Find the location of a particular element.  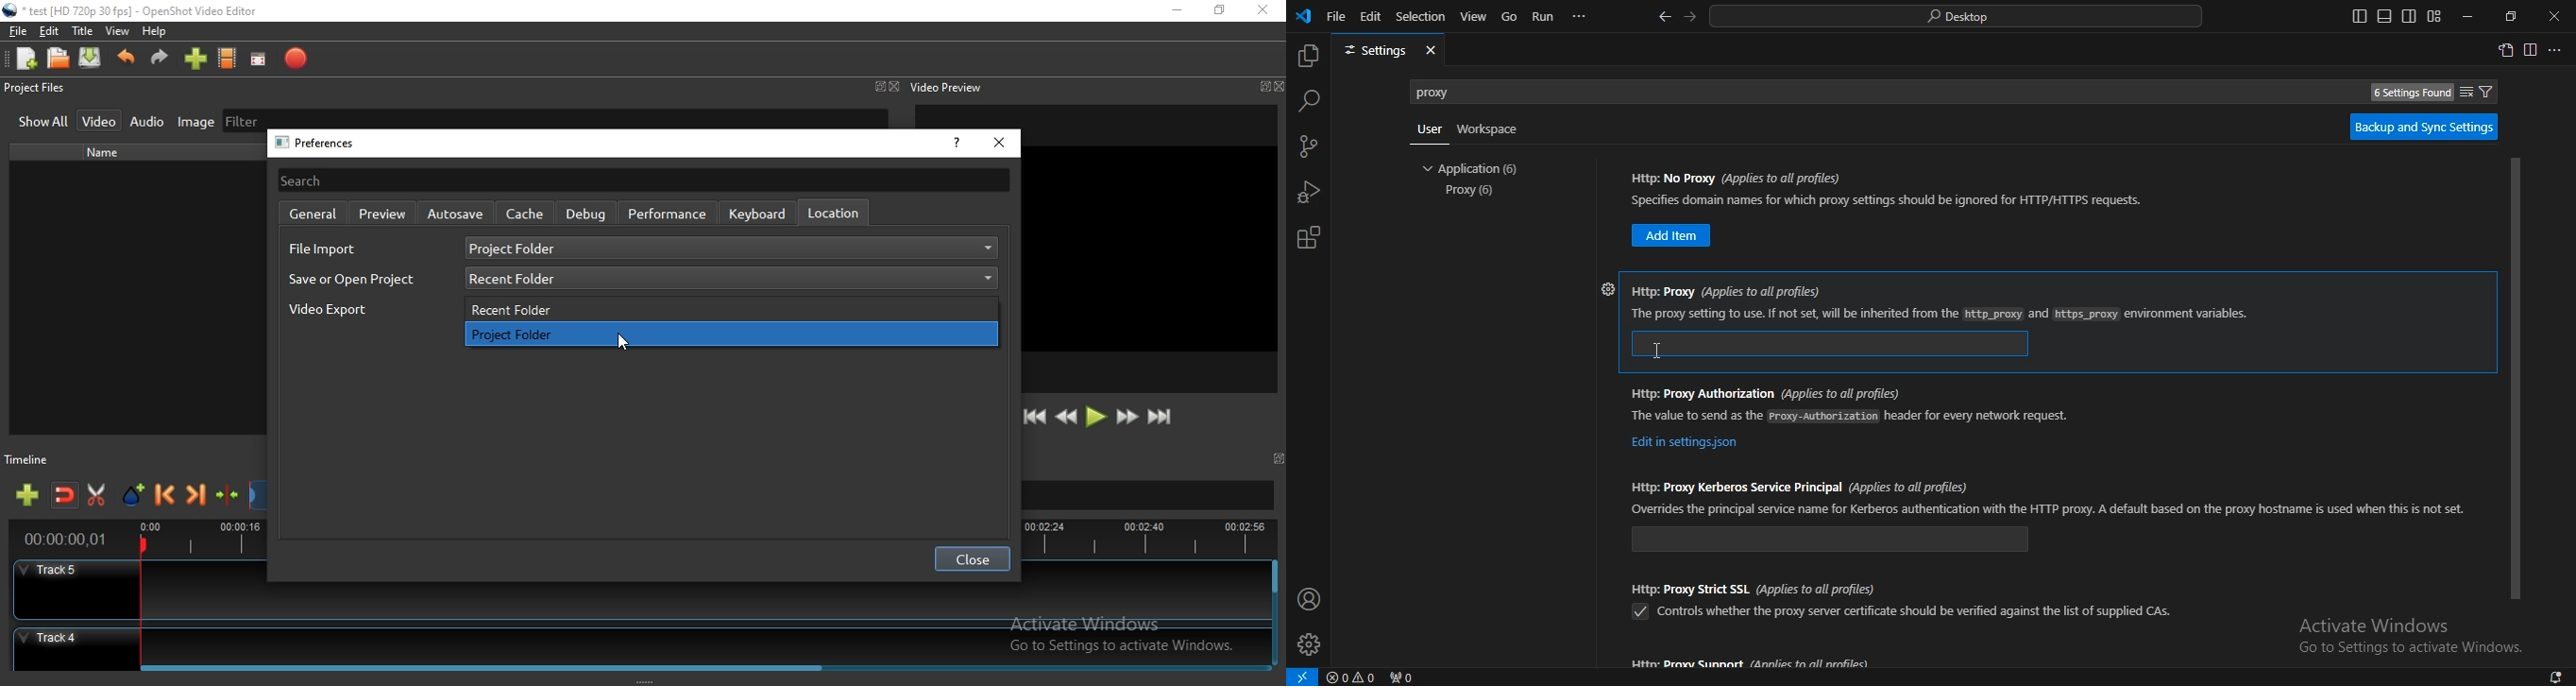

cache is located at coordinates (525, 214).